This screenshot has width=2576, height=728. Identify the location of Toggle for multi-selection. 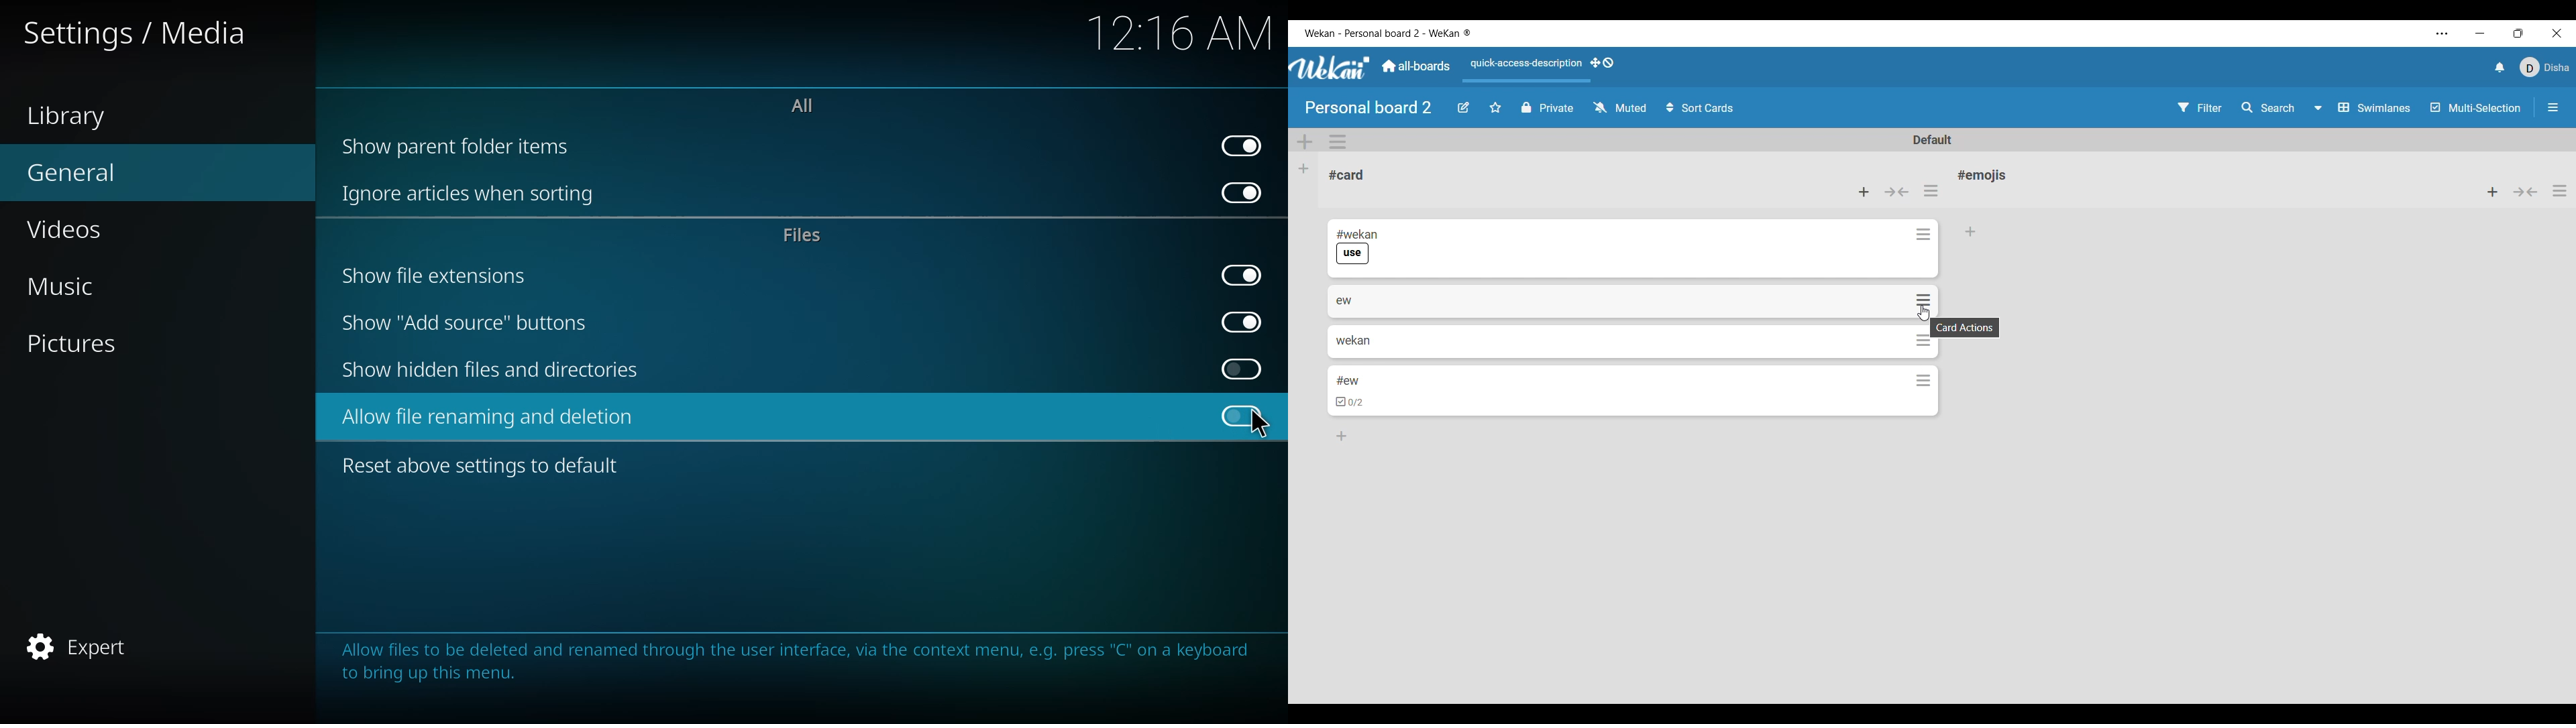
(2476, 107).